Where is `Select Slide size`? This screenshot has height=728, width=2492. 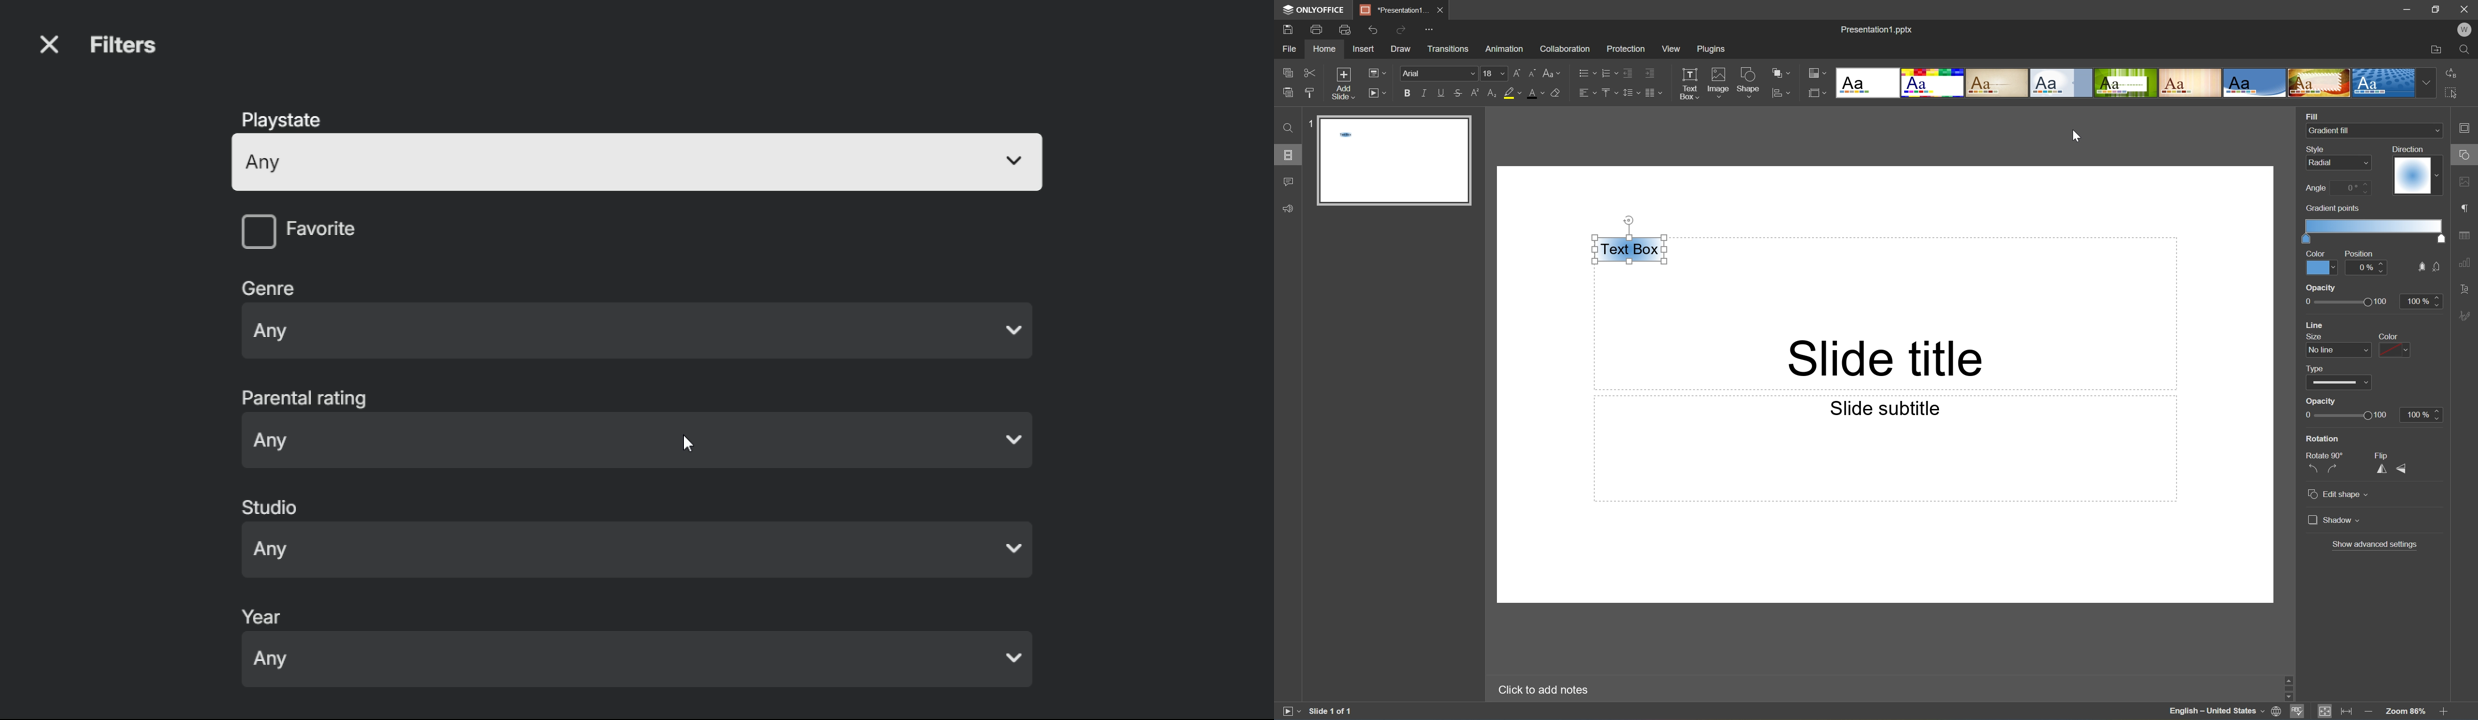 Select Slide size is located at coordinates (1816, 93).